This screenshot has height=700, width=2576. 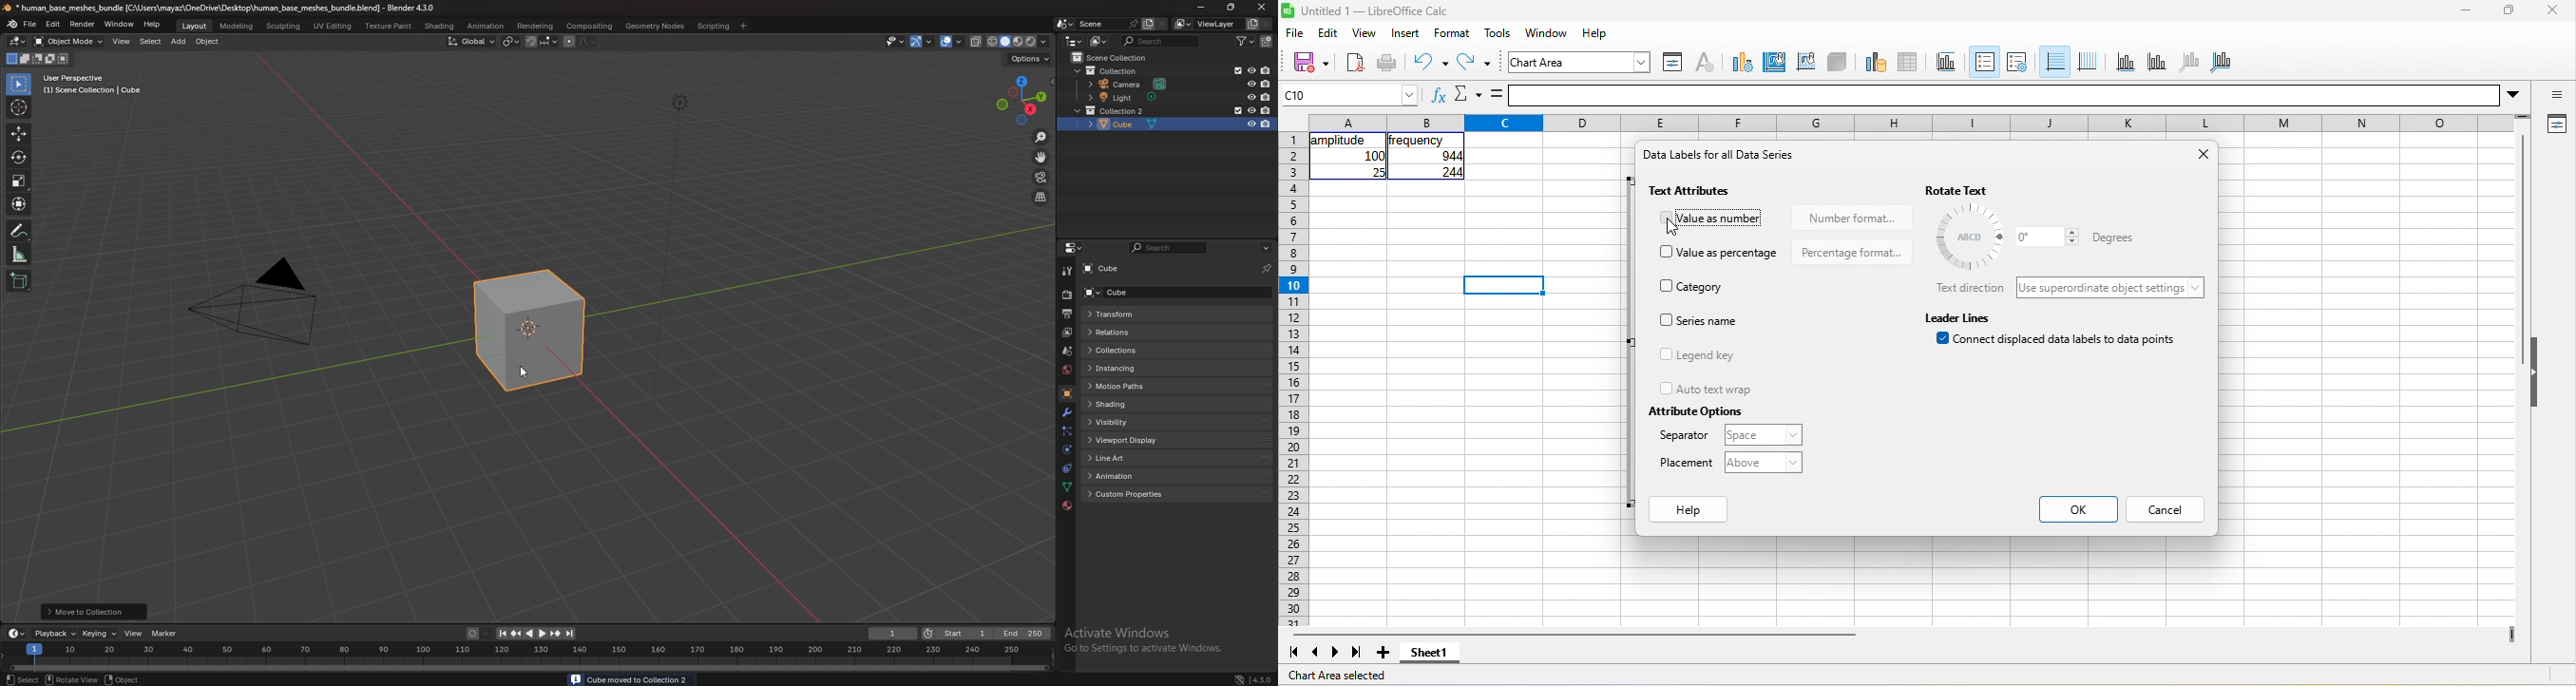 I want to click on viewport shading, so click(x=1012, y=41).